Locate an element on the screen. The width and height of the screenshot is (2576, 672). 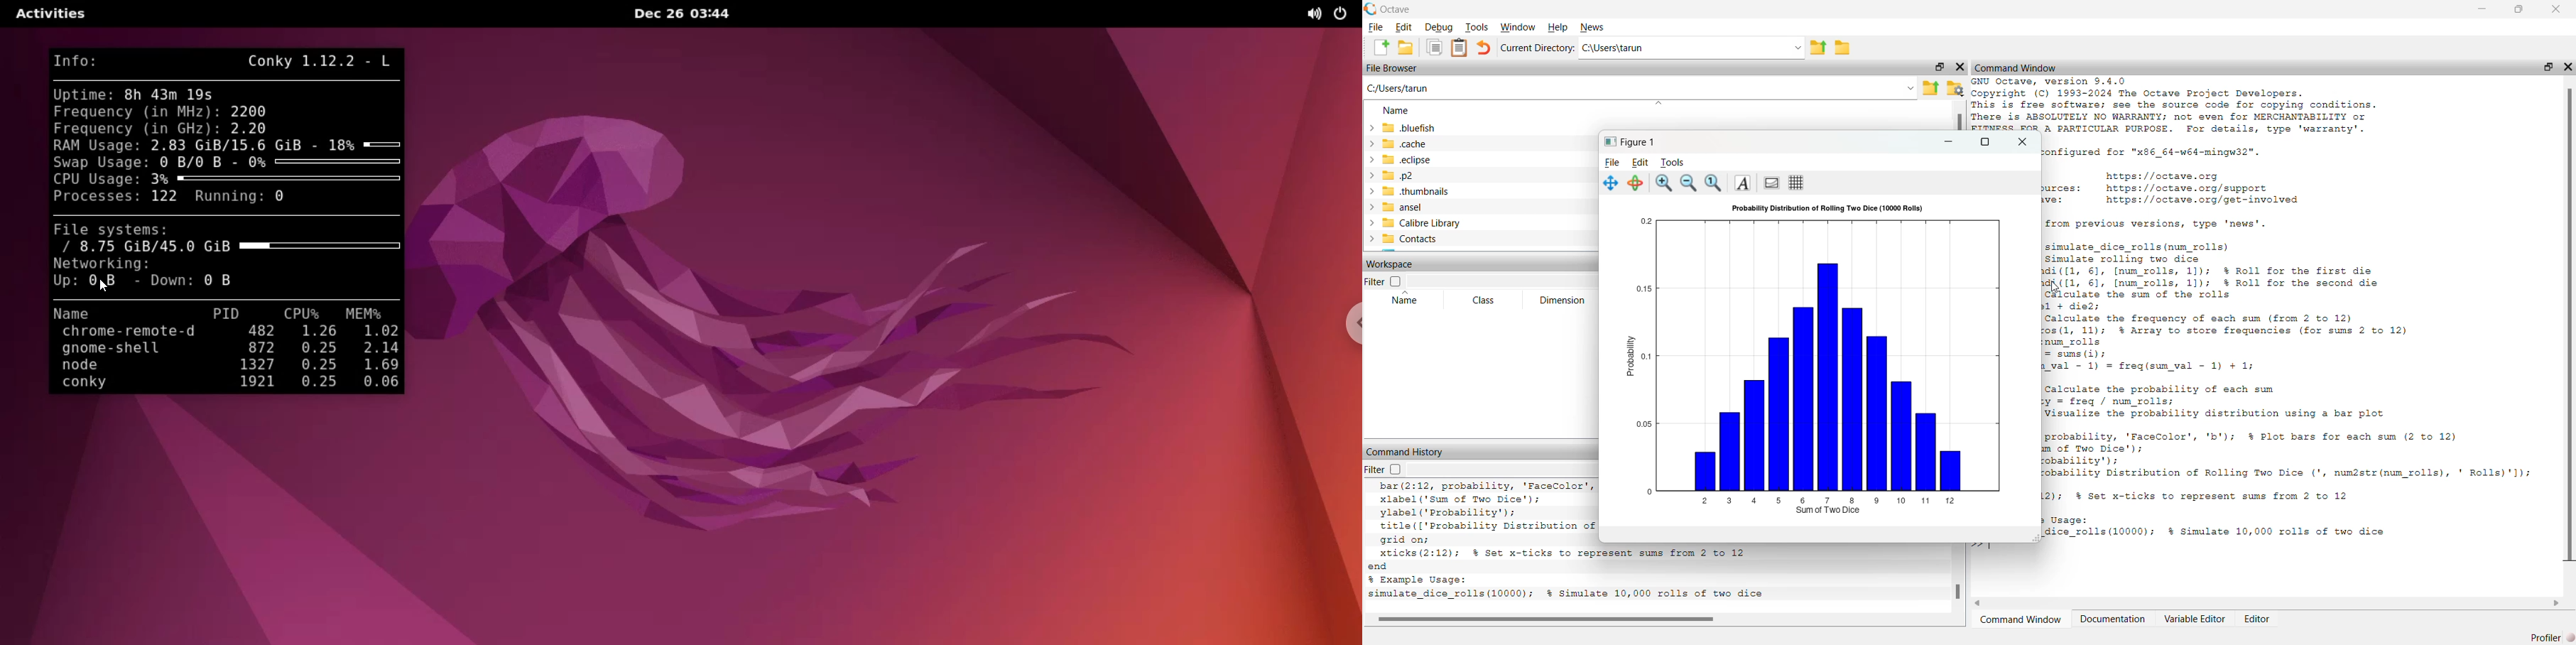
Ci\Users\tarun is located at coordinates (1647, 47).